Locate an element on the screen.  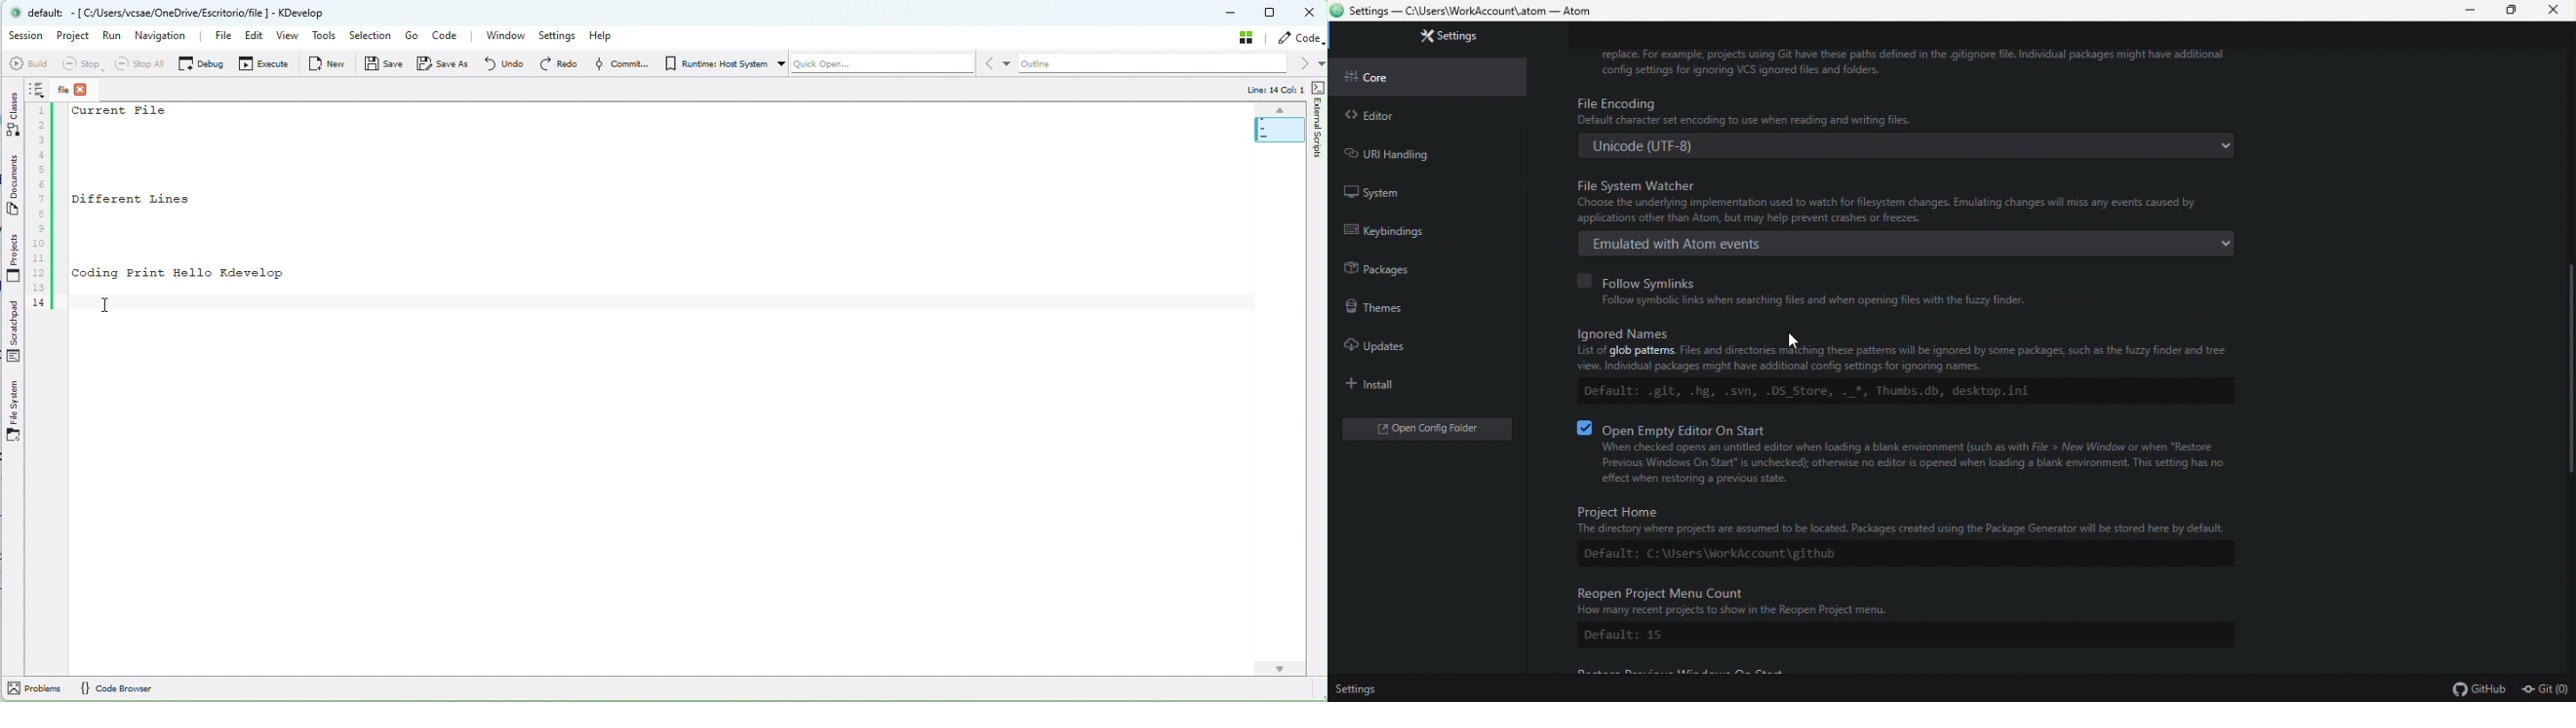
redo is located at coordinates (558, 63).